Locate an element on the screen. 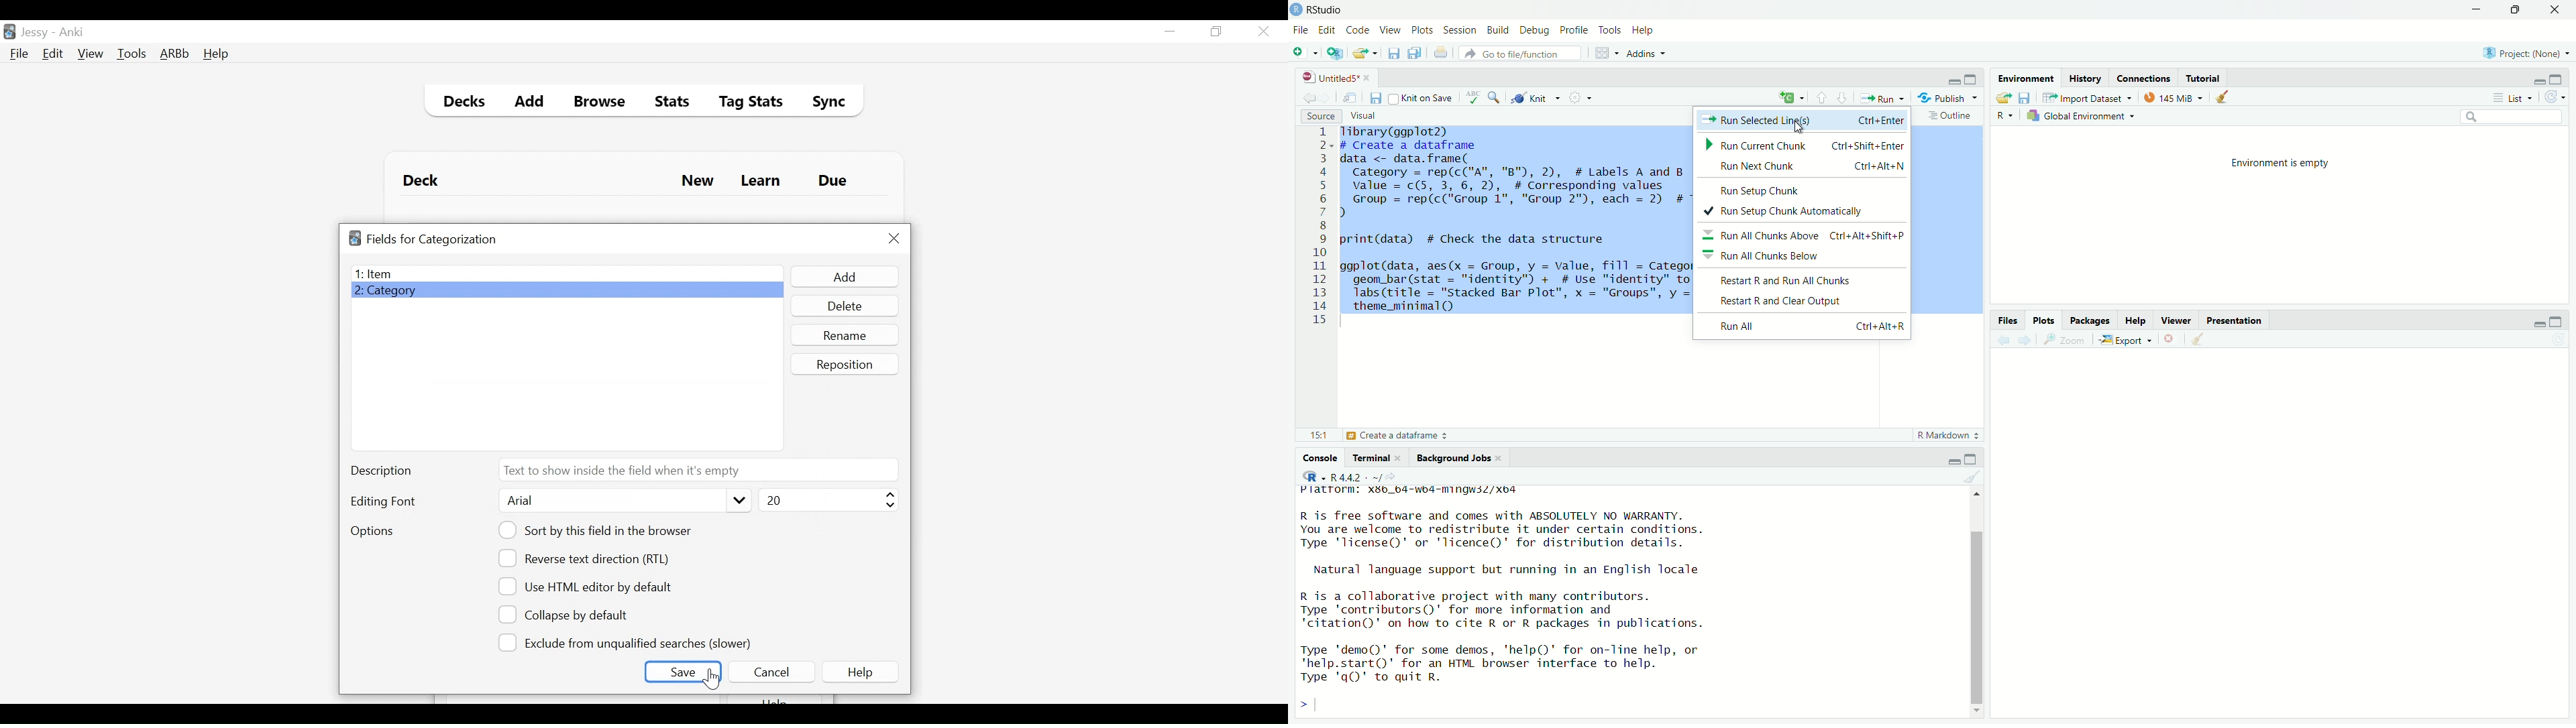 The image size is (2576, 728). R is located at coordinates (1313, 476).